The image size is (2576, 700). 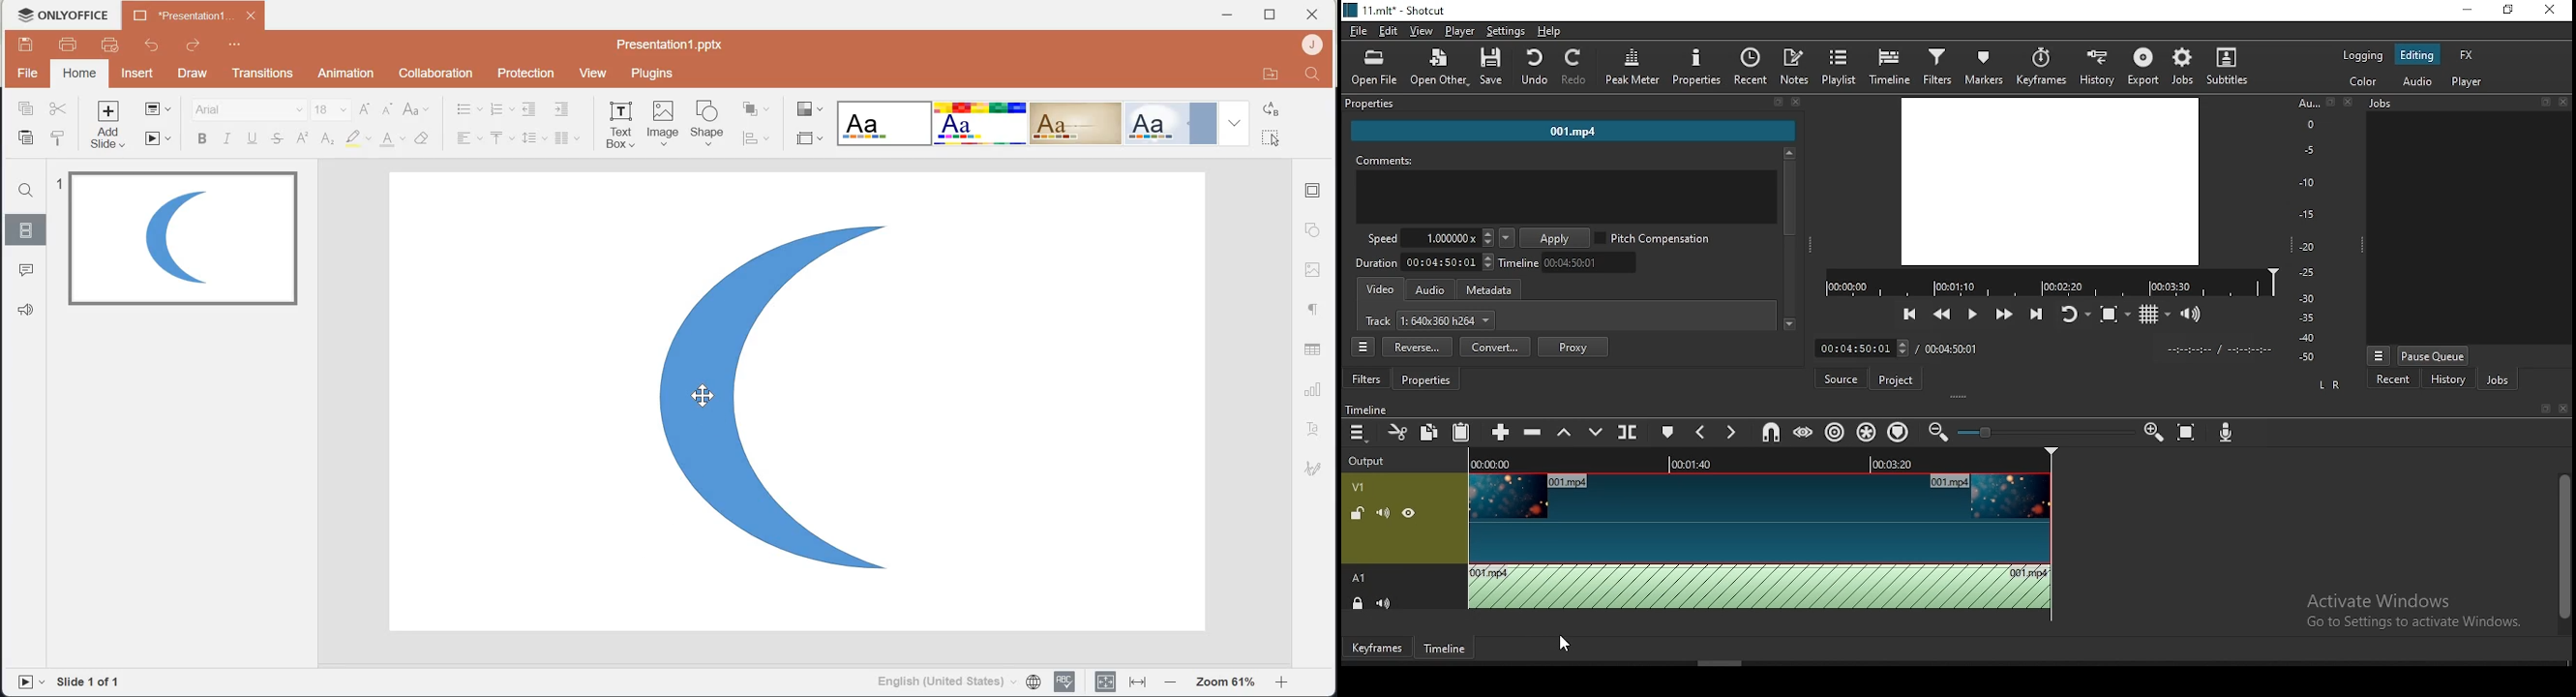 What do you see at coordinates (535, 139) in the screenshot?
I see `Line spacing` at bounding box center [535, 139].